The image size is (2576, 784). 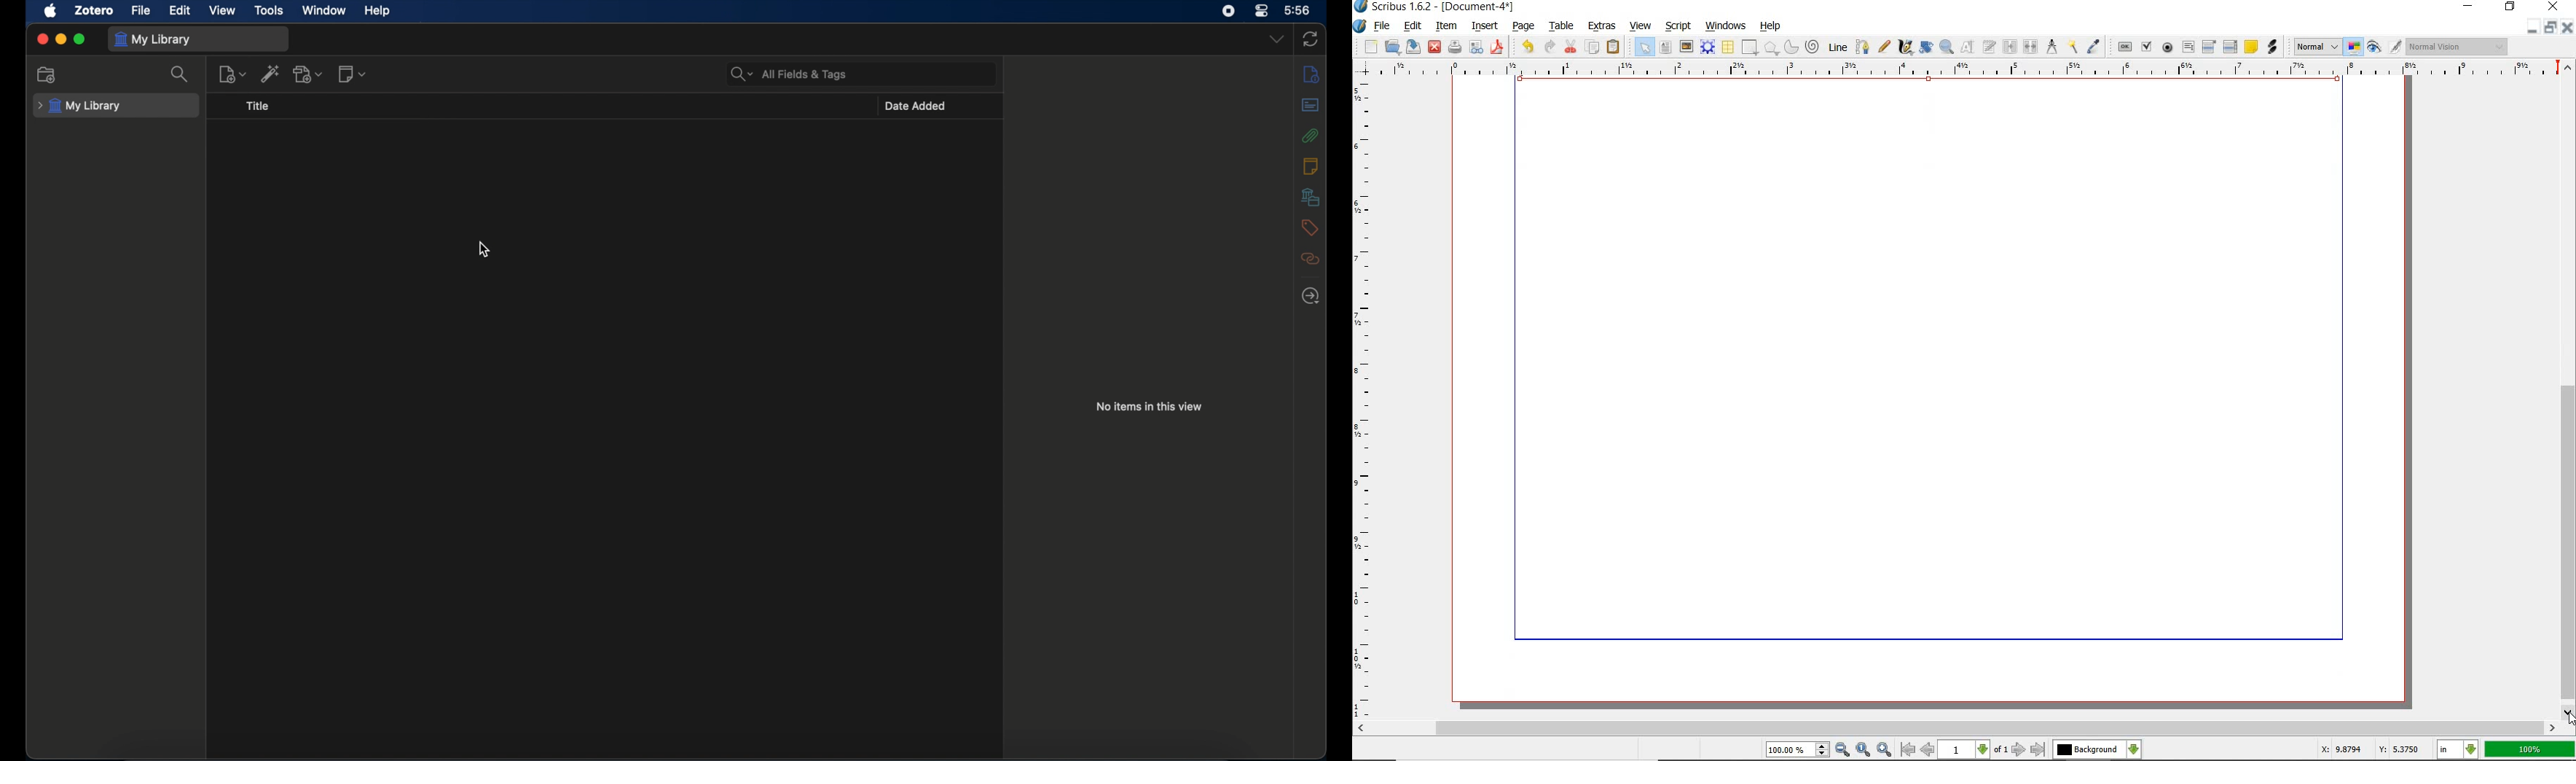 What do you see at coordinates (180, 75) in the screenshot?
I see `search` at bounding box center [180, 75].